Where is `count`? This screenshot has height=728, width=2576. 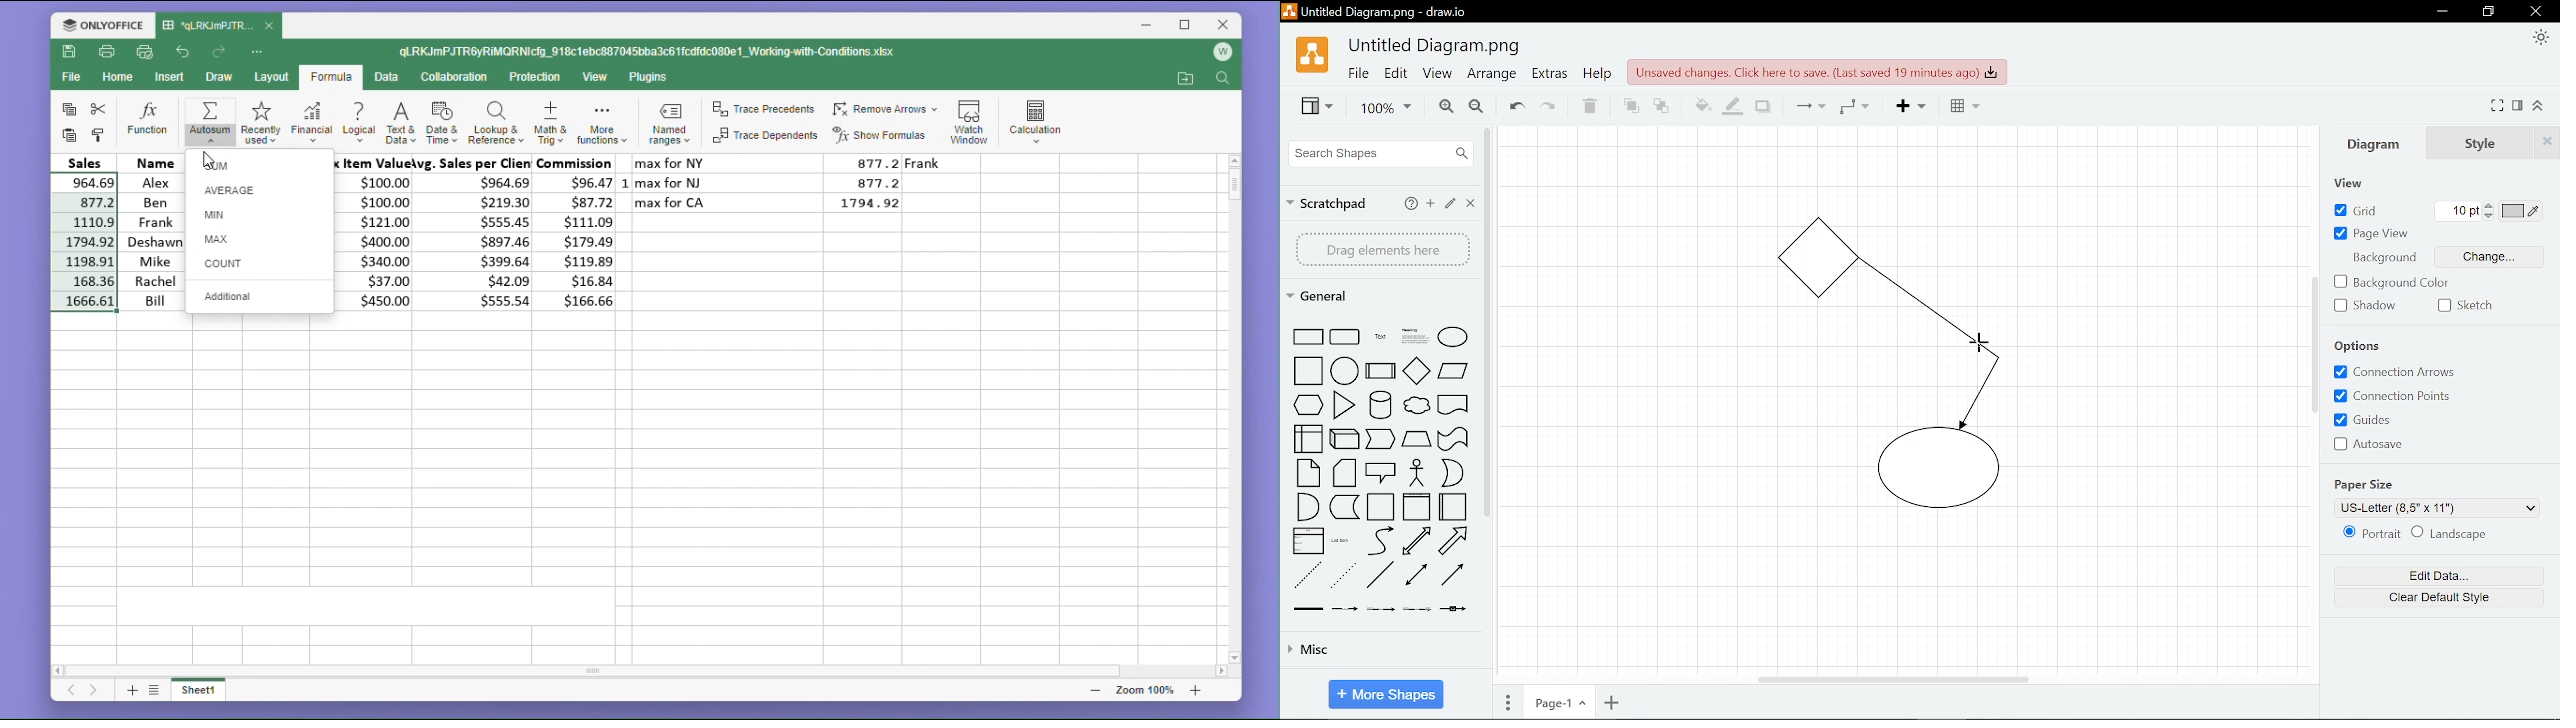
count is located at coordinates (260, 265).